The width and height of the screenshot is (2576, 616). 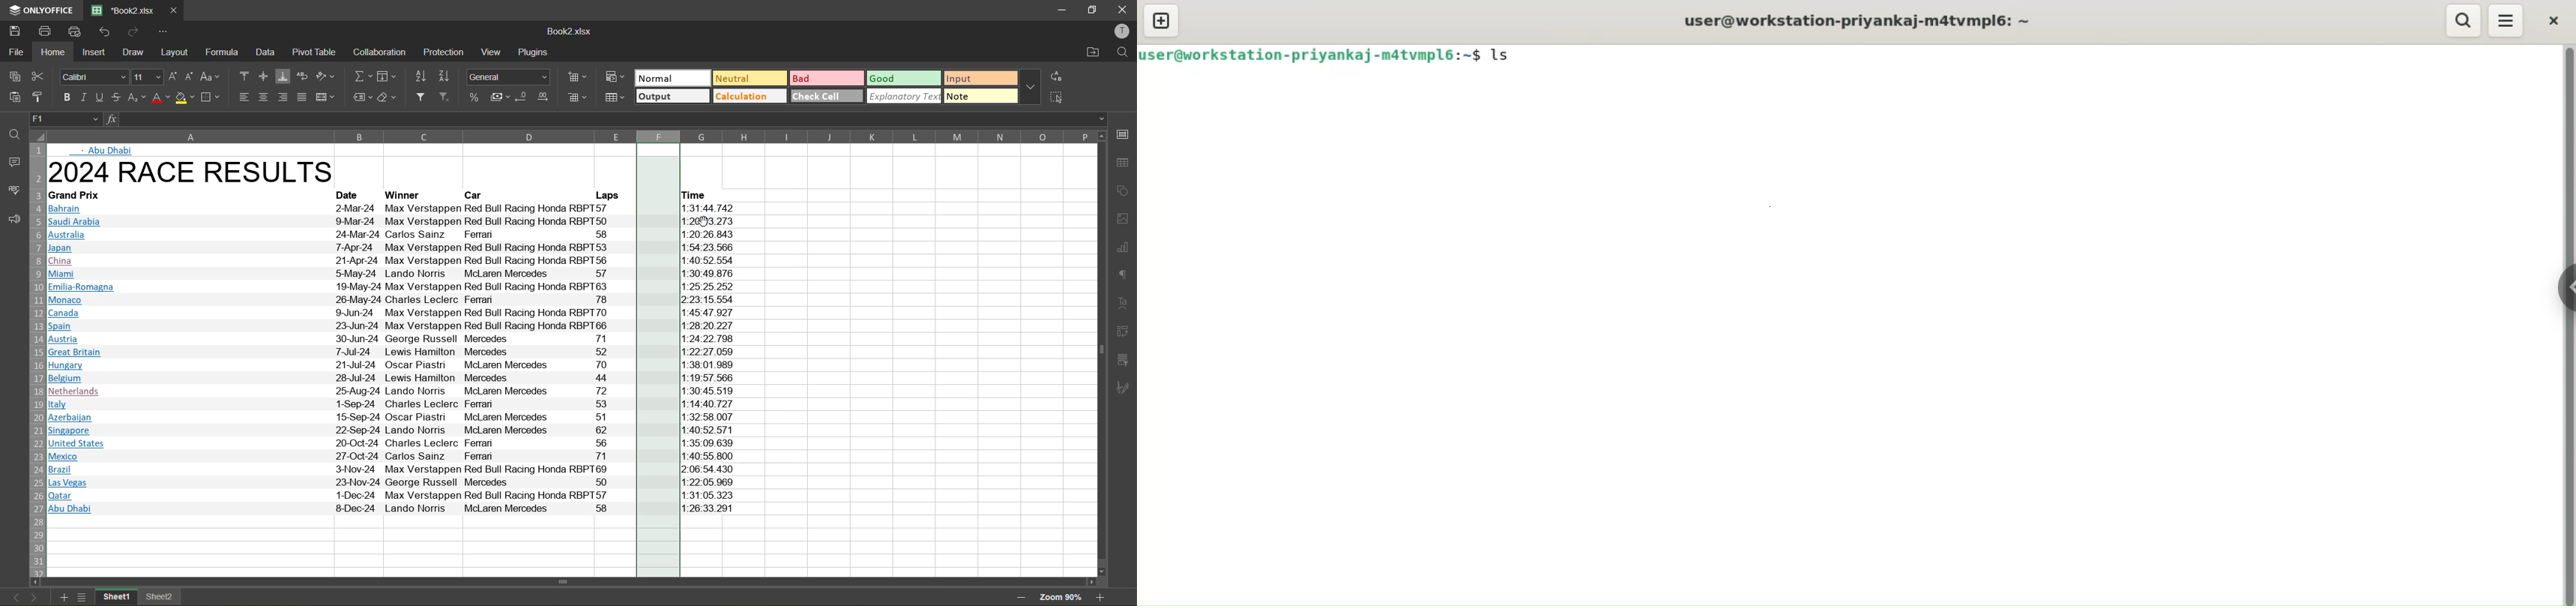 What do you see at coordinates (1126, 162) in the screenshot?
I see `table` at bounding box center [1126, 162].